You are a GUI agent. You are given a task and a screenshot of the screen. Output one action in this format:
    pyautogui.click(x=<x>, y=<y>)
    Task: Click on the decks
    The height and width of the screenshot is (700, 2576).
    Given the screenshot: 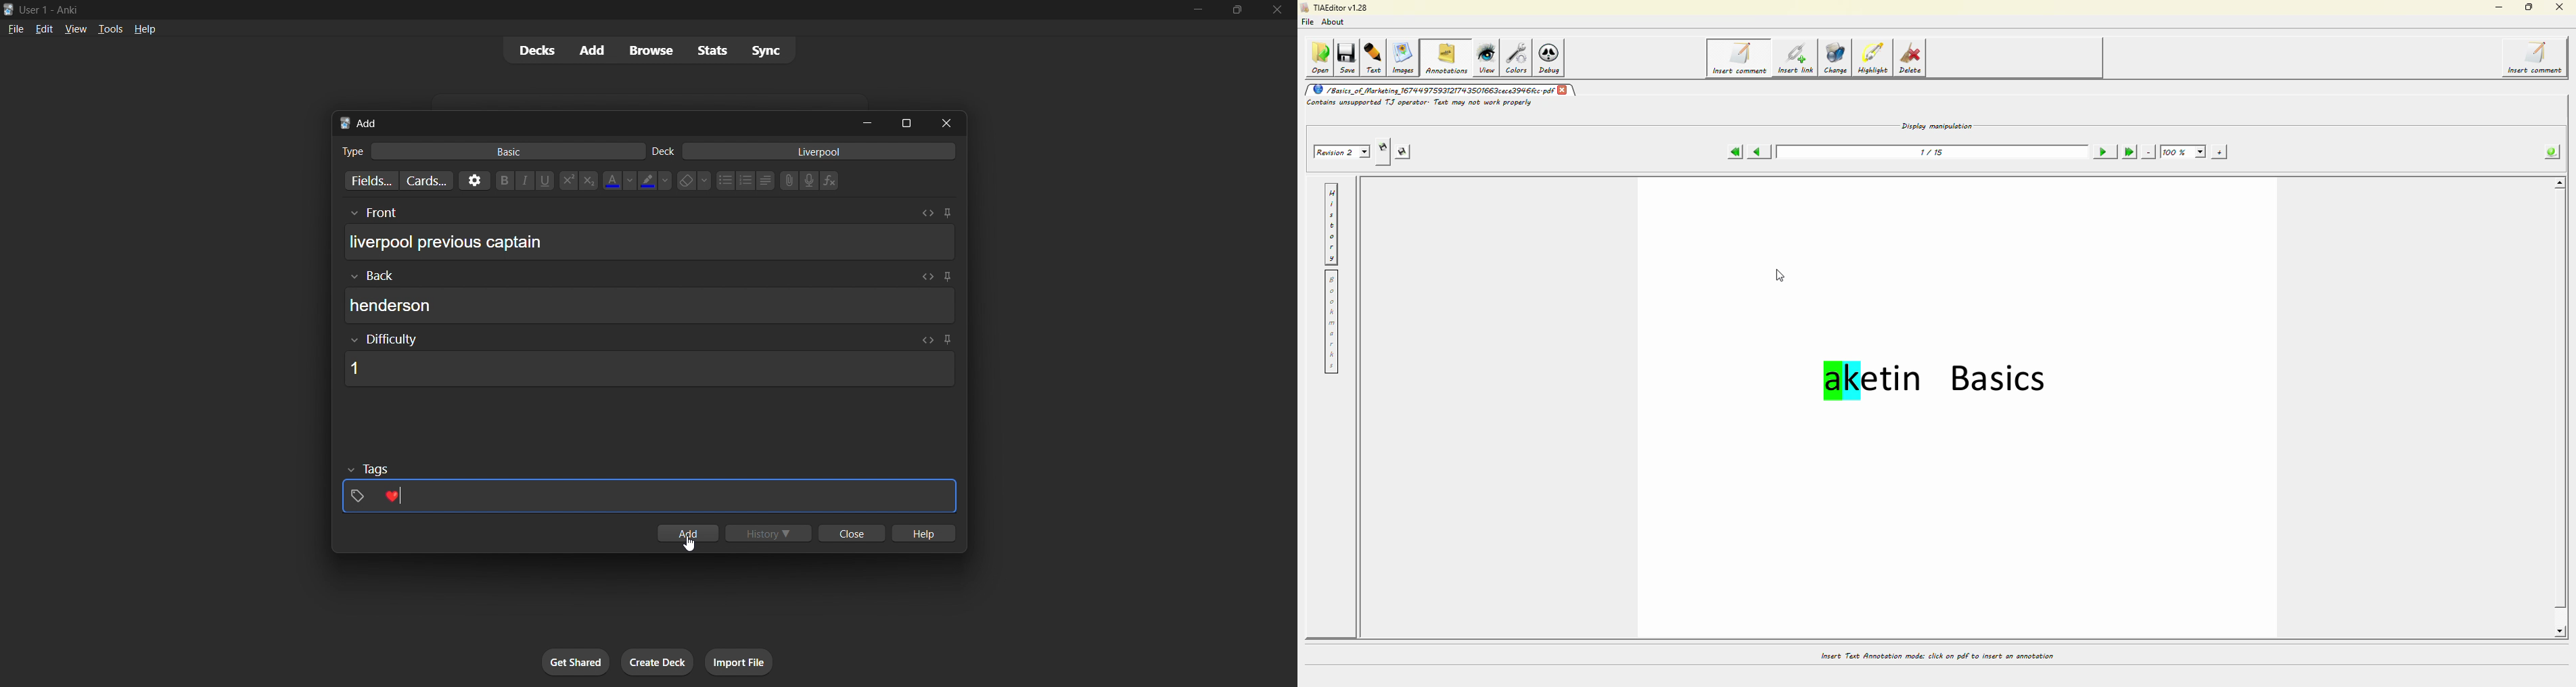 What is the action you would take?
    pyautogui.click(x=531, y=53)
    